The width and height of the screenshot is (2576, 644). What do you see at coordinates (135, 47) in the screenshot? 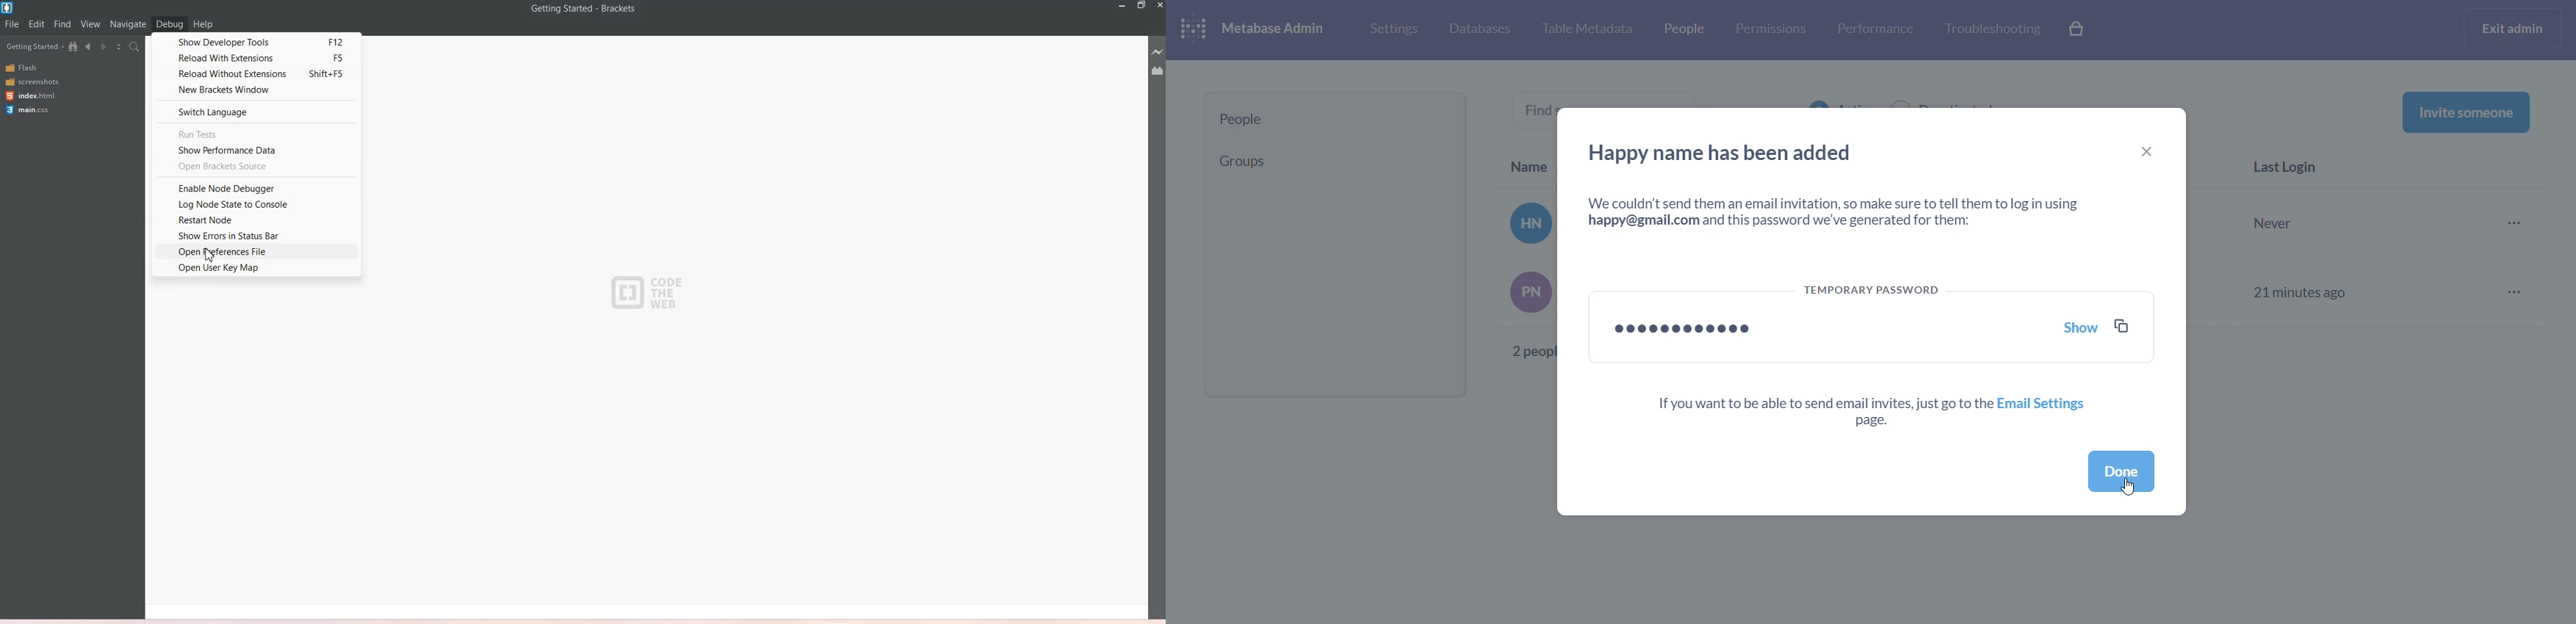
I see `Find in Files` at bounding box center [135, 47].